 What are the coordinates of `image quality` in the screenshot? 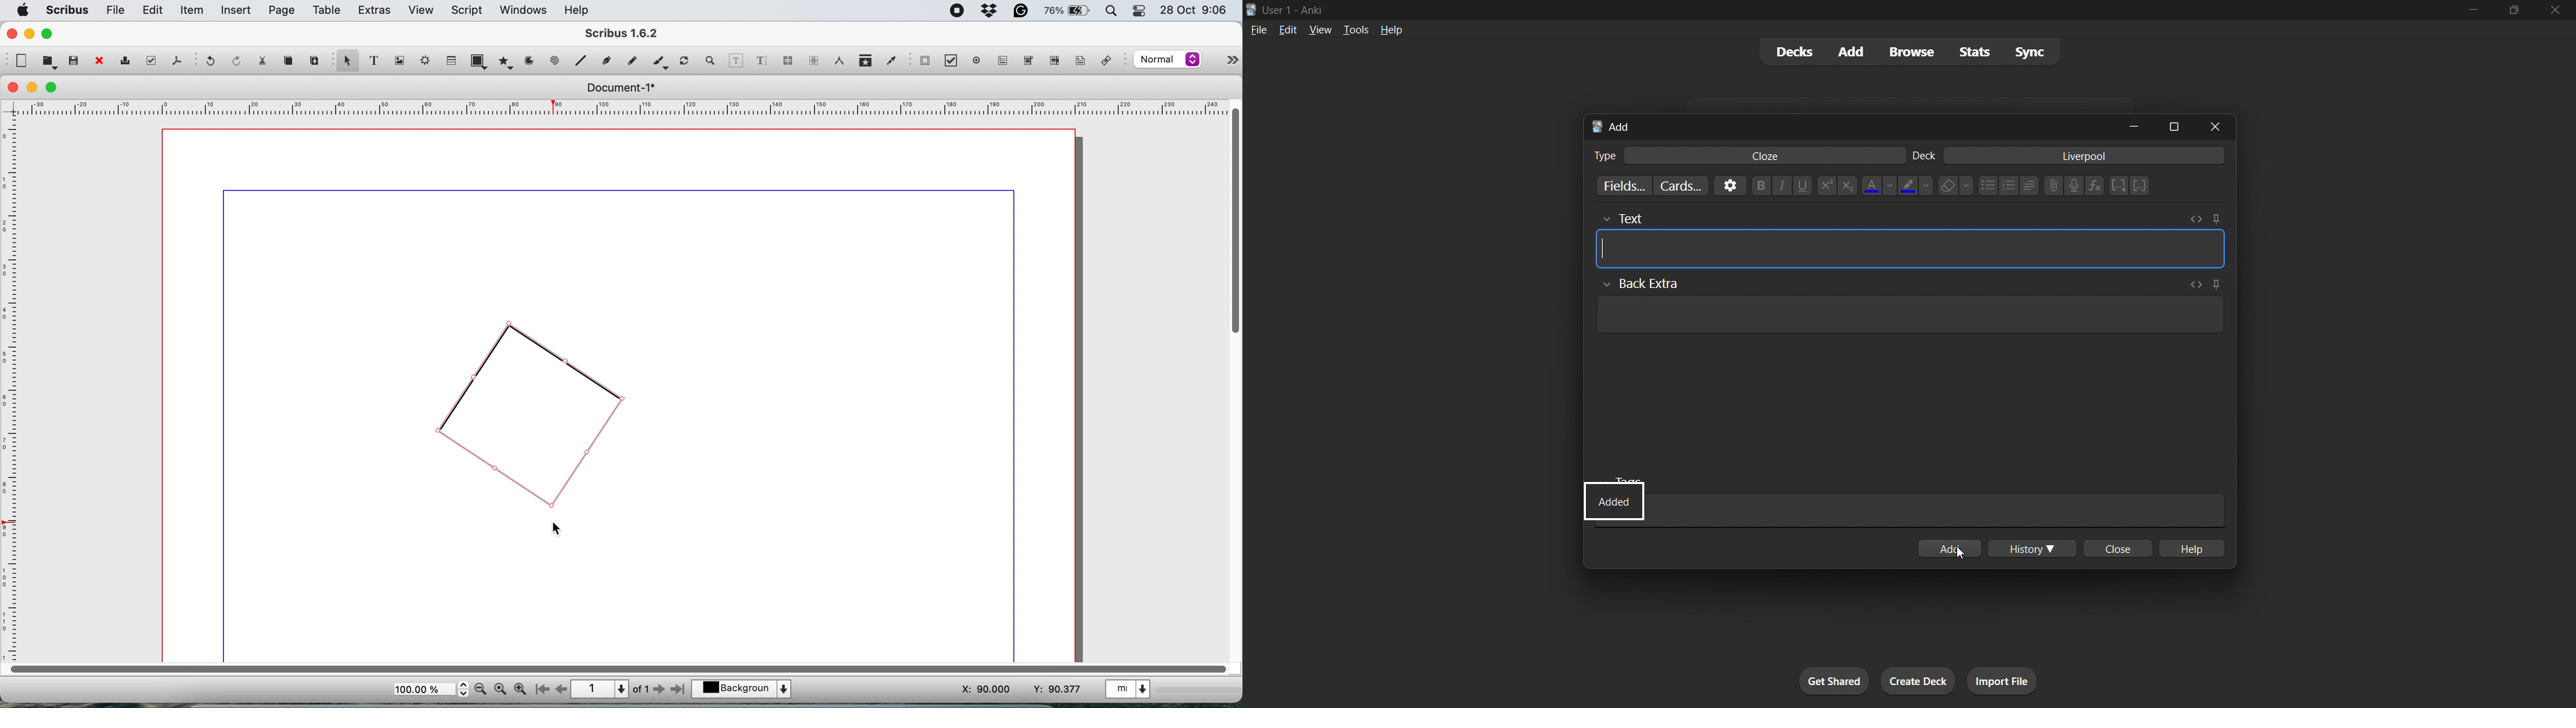 It's located at (1168, 61).